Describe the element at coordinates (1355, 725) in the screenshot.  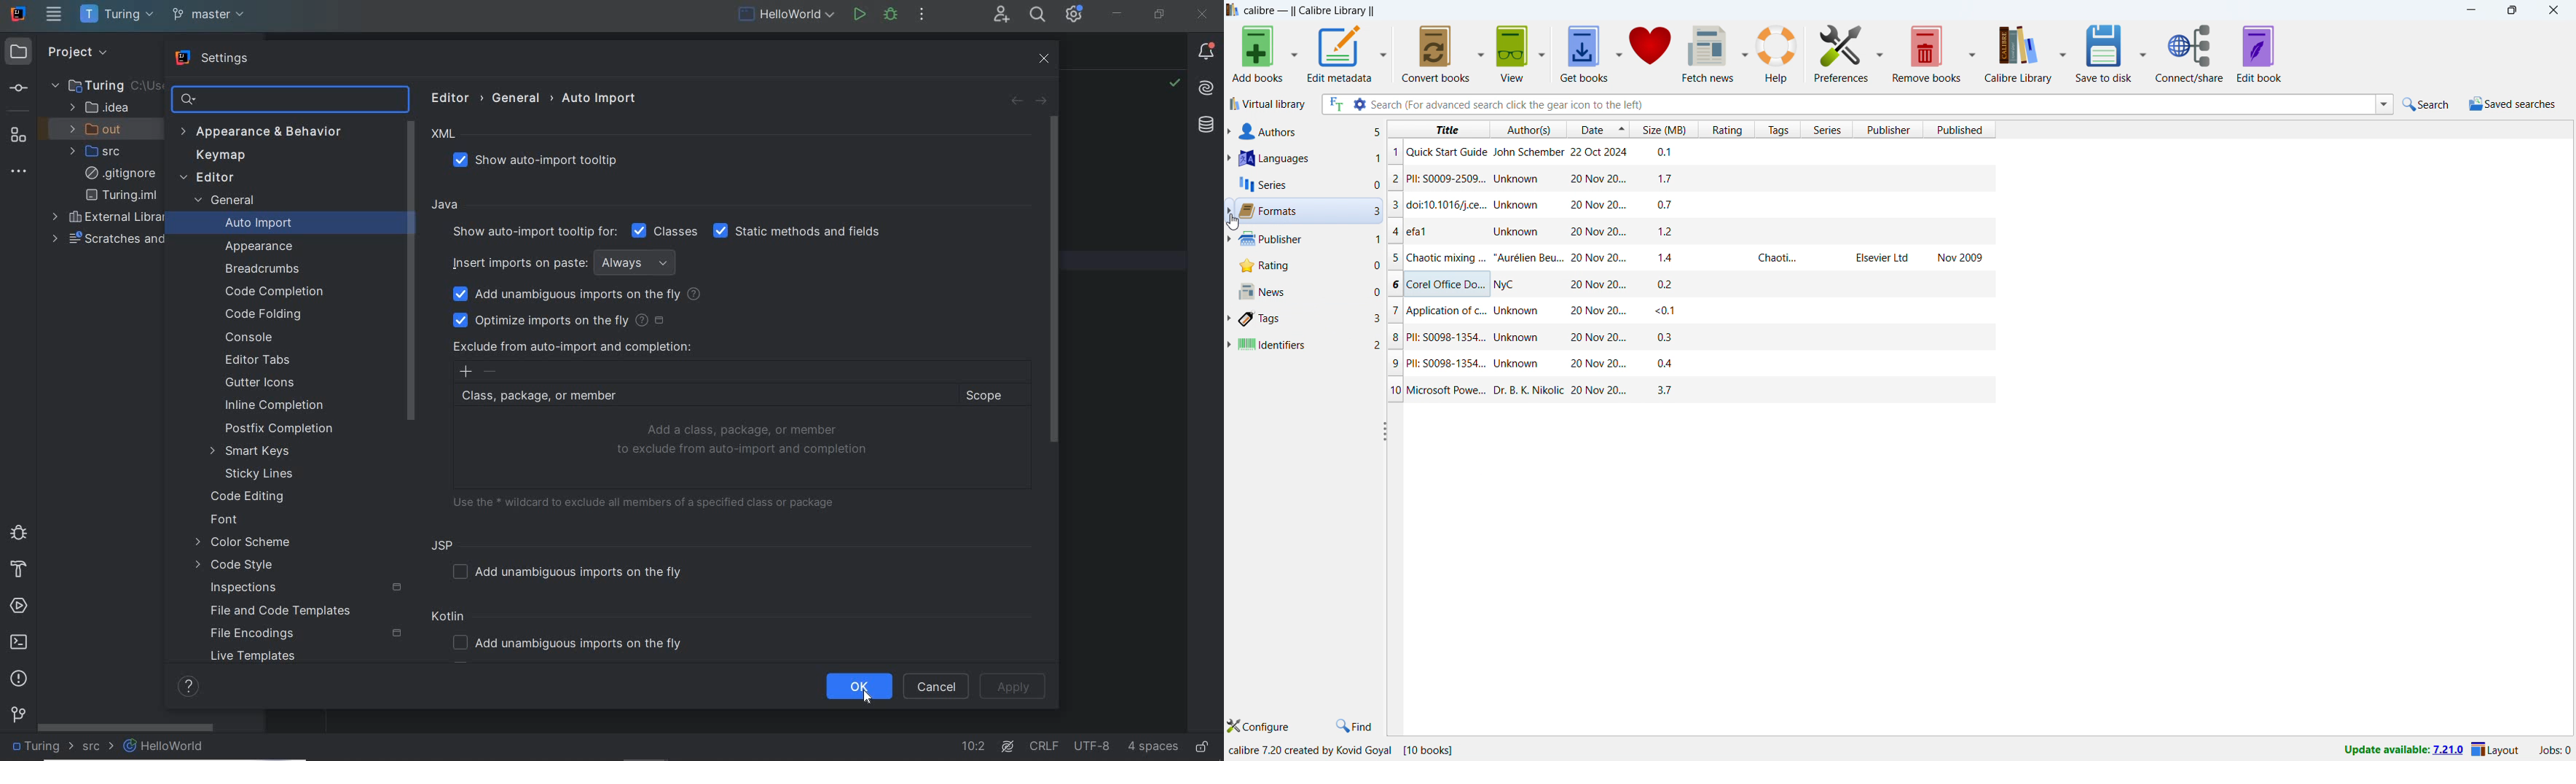
I see `find in tags` at that location.